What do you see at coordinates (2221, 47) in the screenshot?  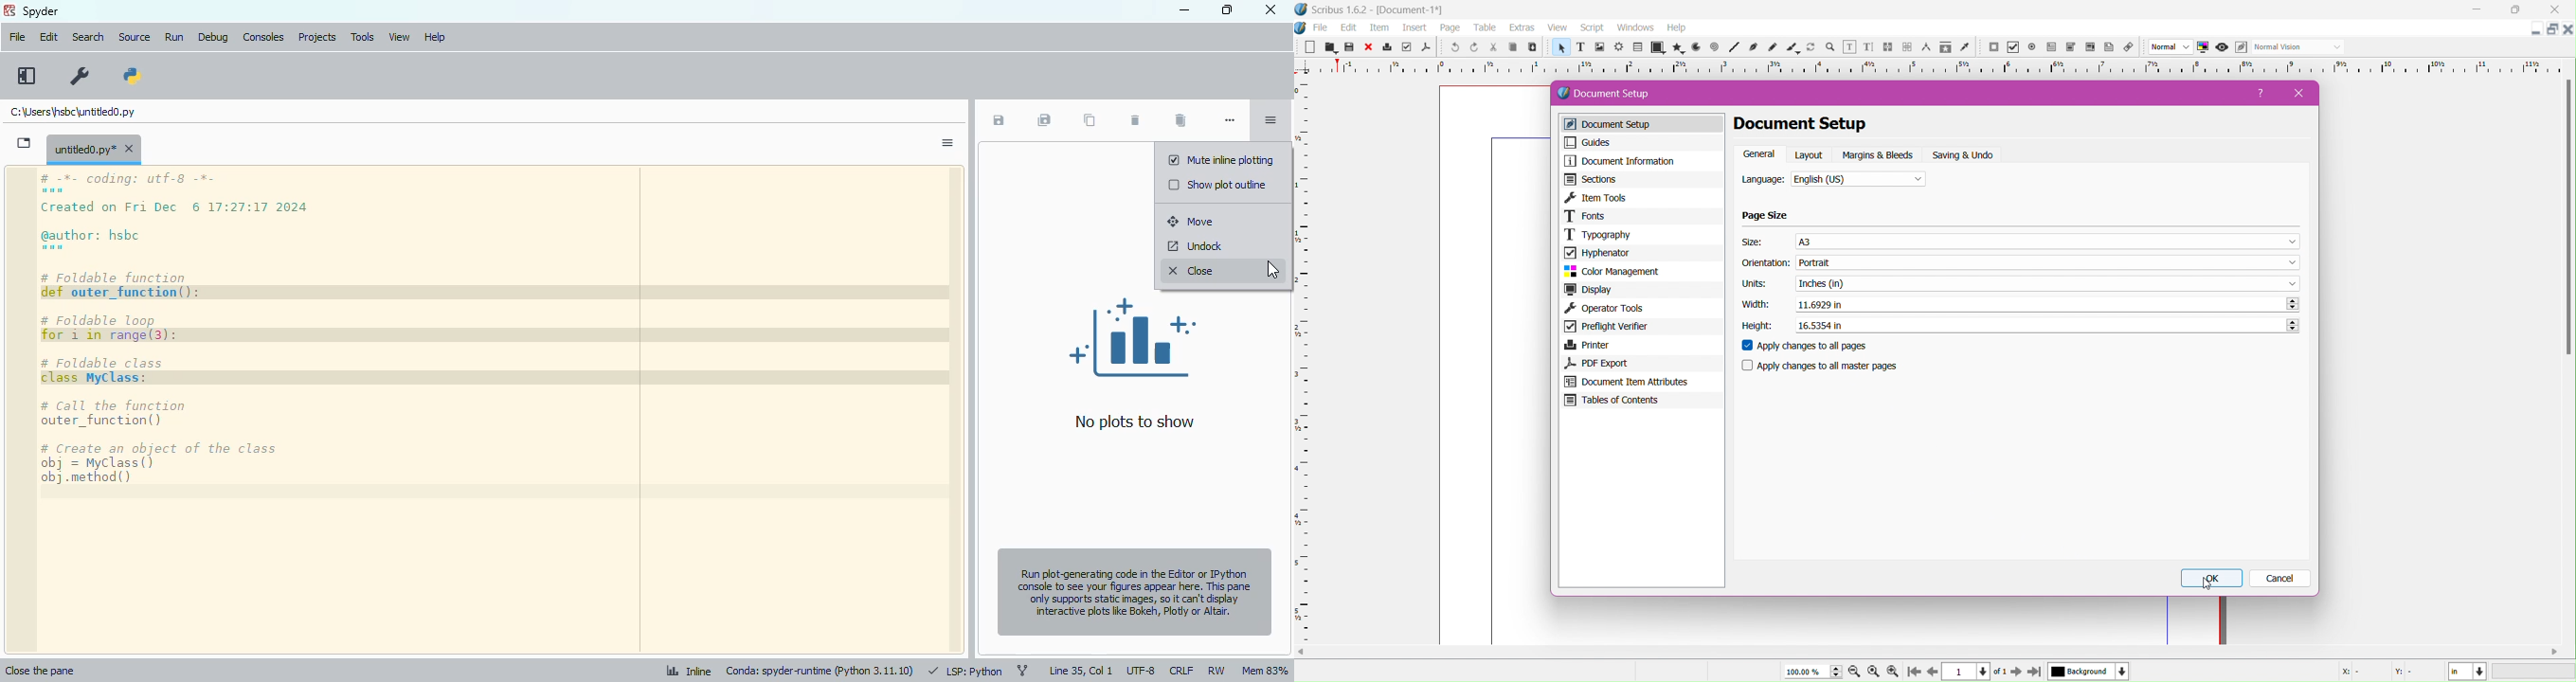 I see `preview mode` at bounding box center [2221, 47].